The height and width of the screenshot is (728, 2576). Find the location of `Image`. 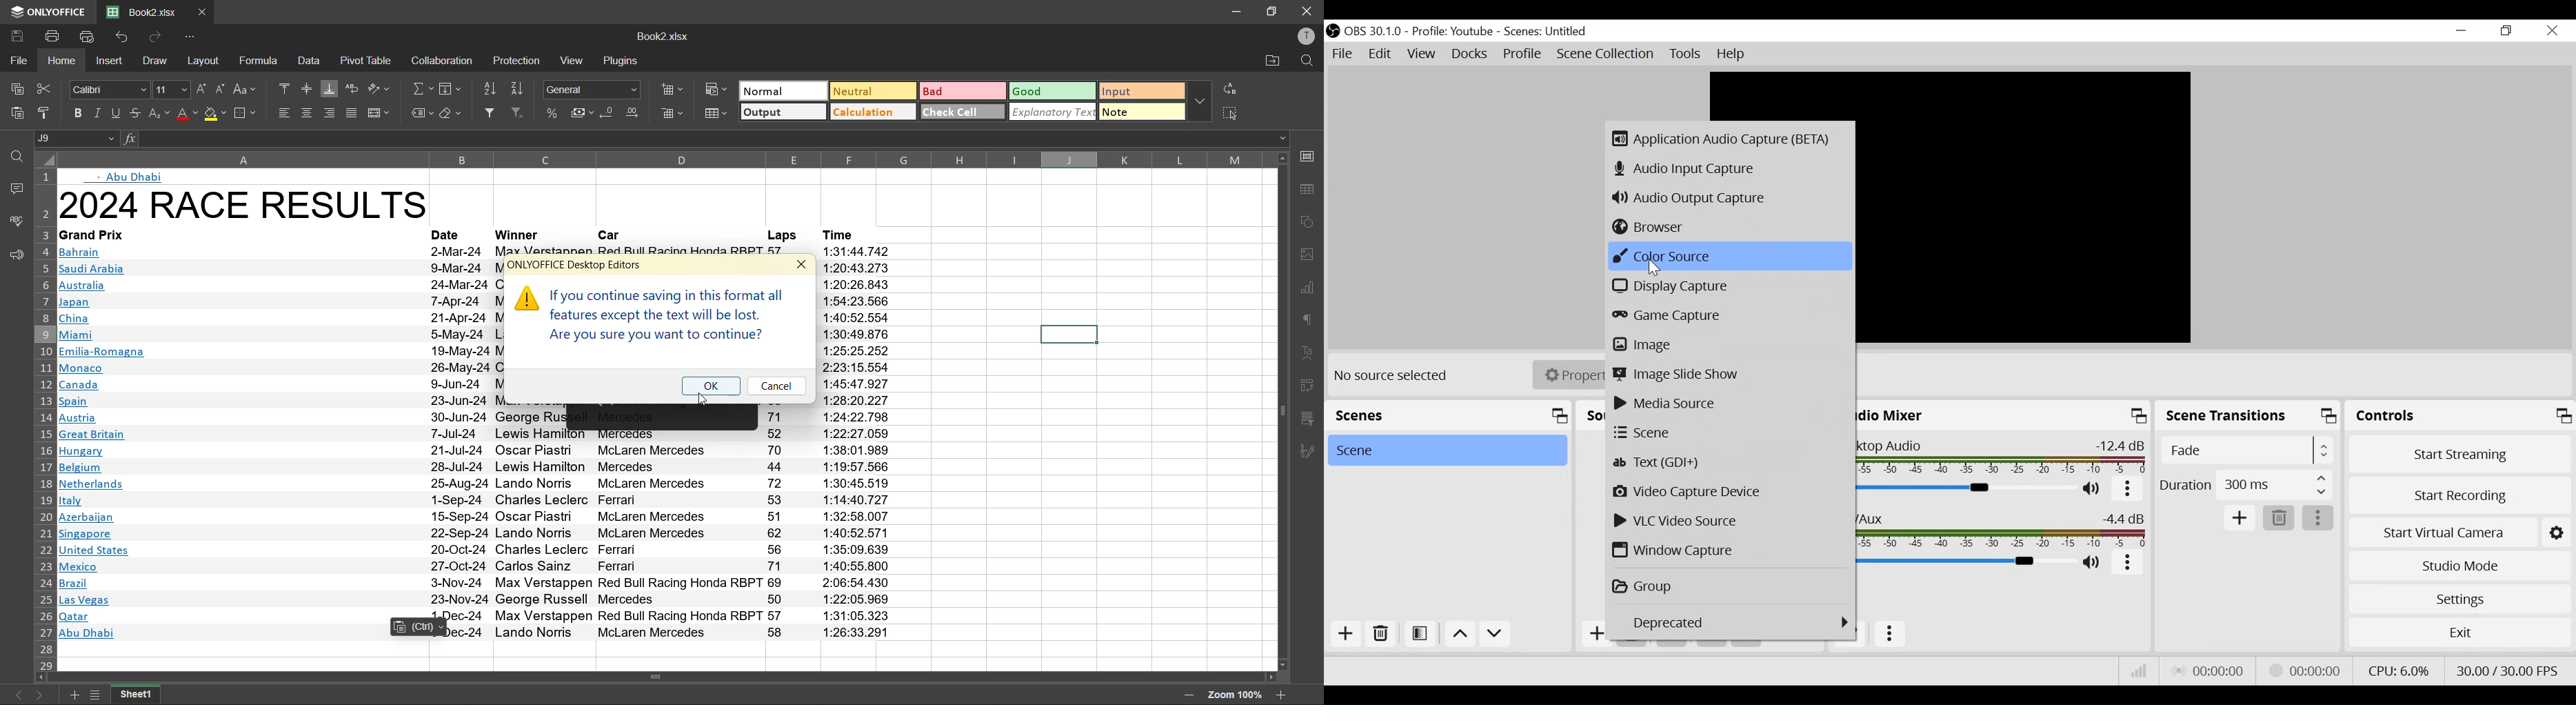

Image is located at coordinates (1729, 343).